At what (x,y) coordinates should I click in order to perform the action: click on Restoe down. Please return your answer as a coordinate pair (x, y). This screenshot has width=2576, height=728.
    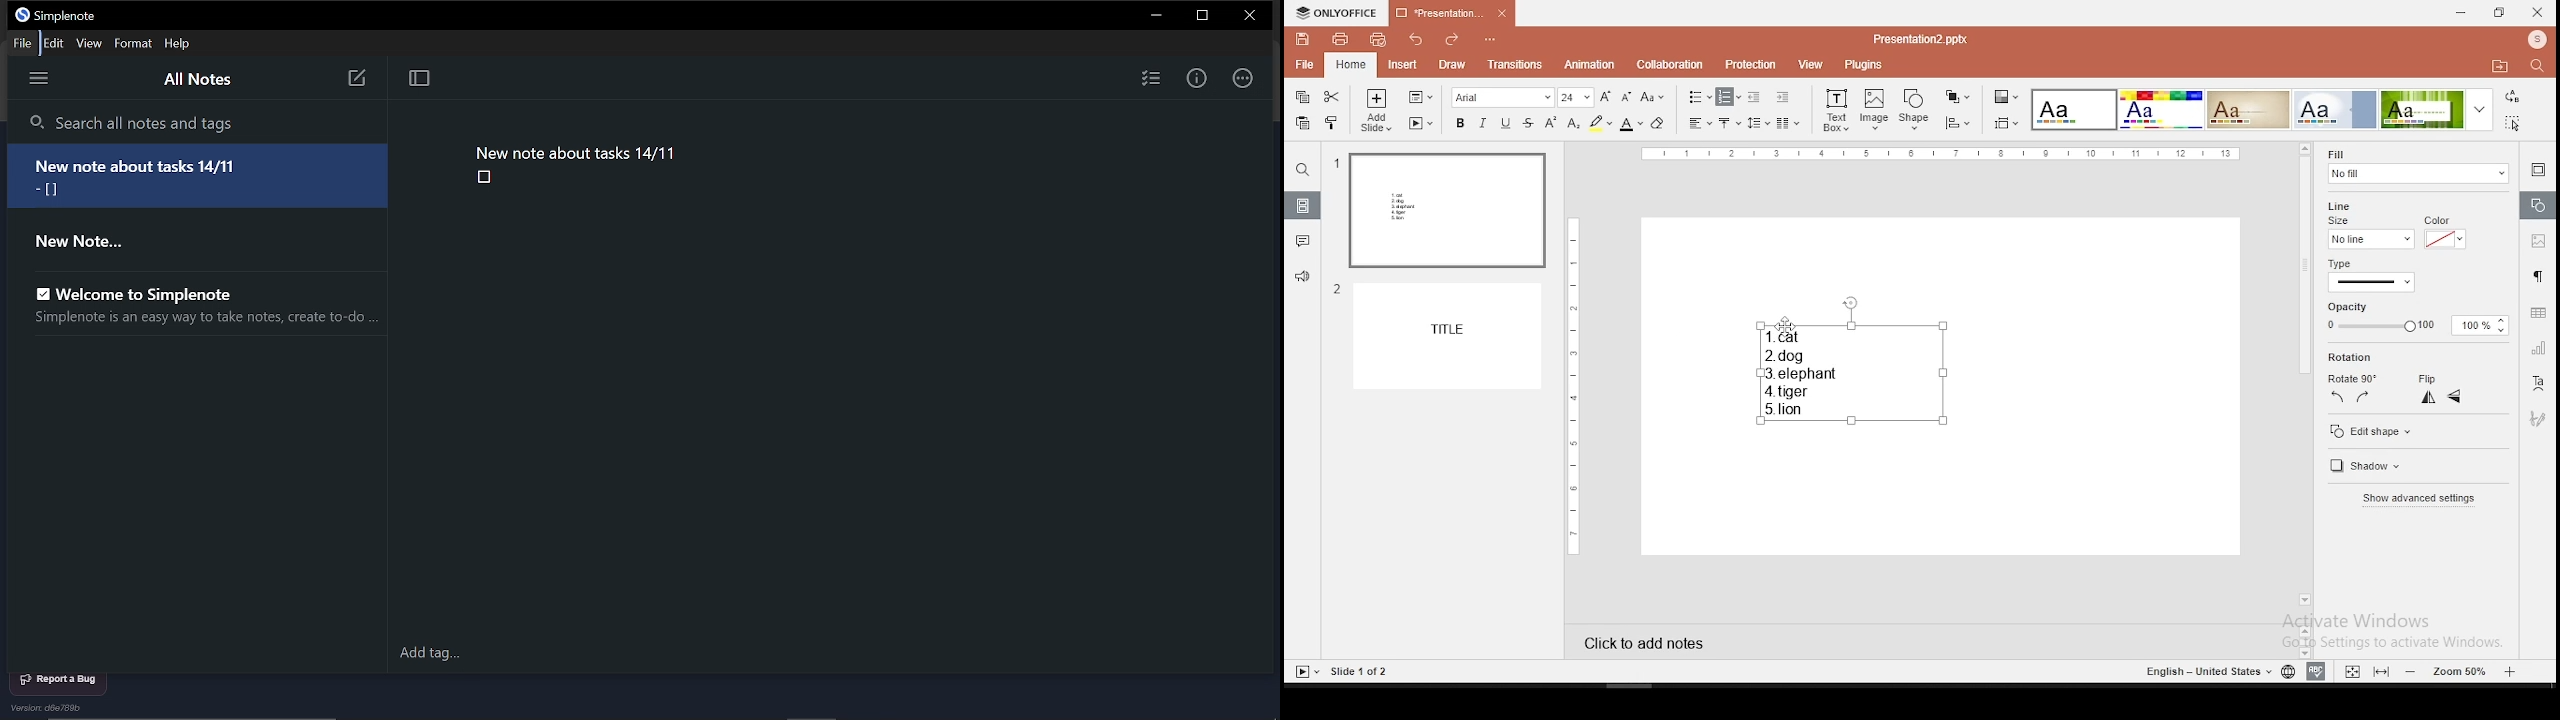
    Looking at the image, I should click on (1200, 16).